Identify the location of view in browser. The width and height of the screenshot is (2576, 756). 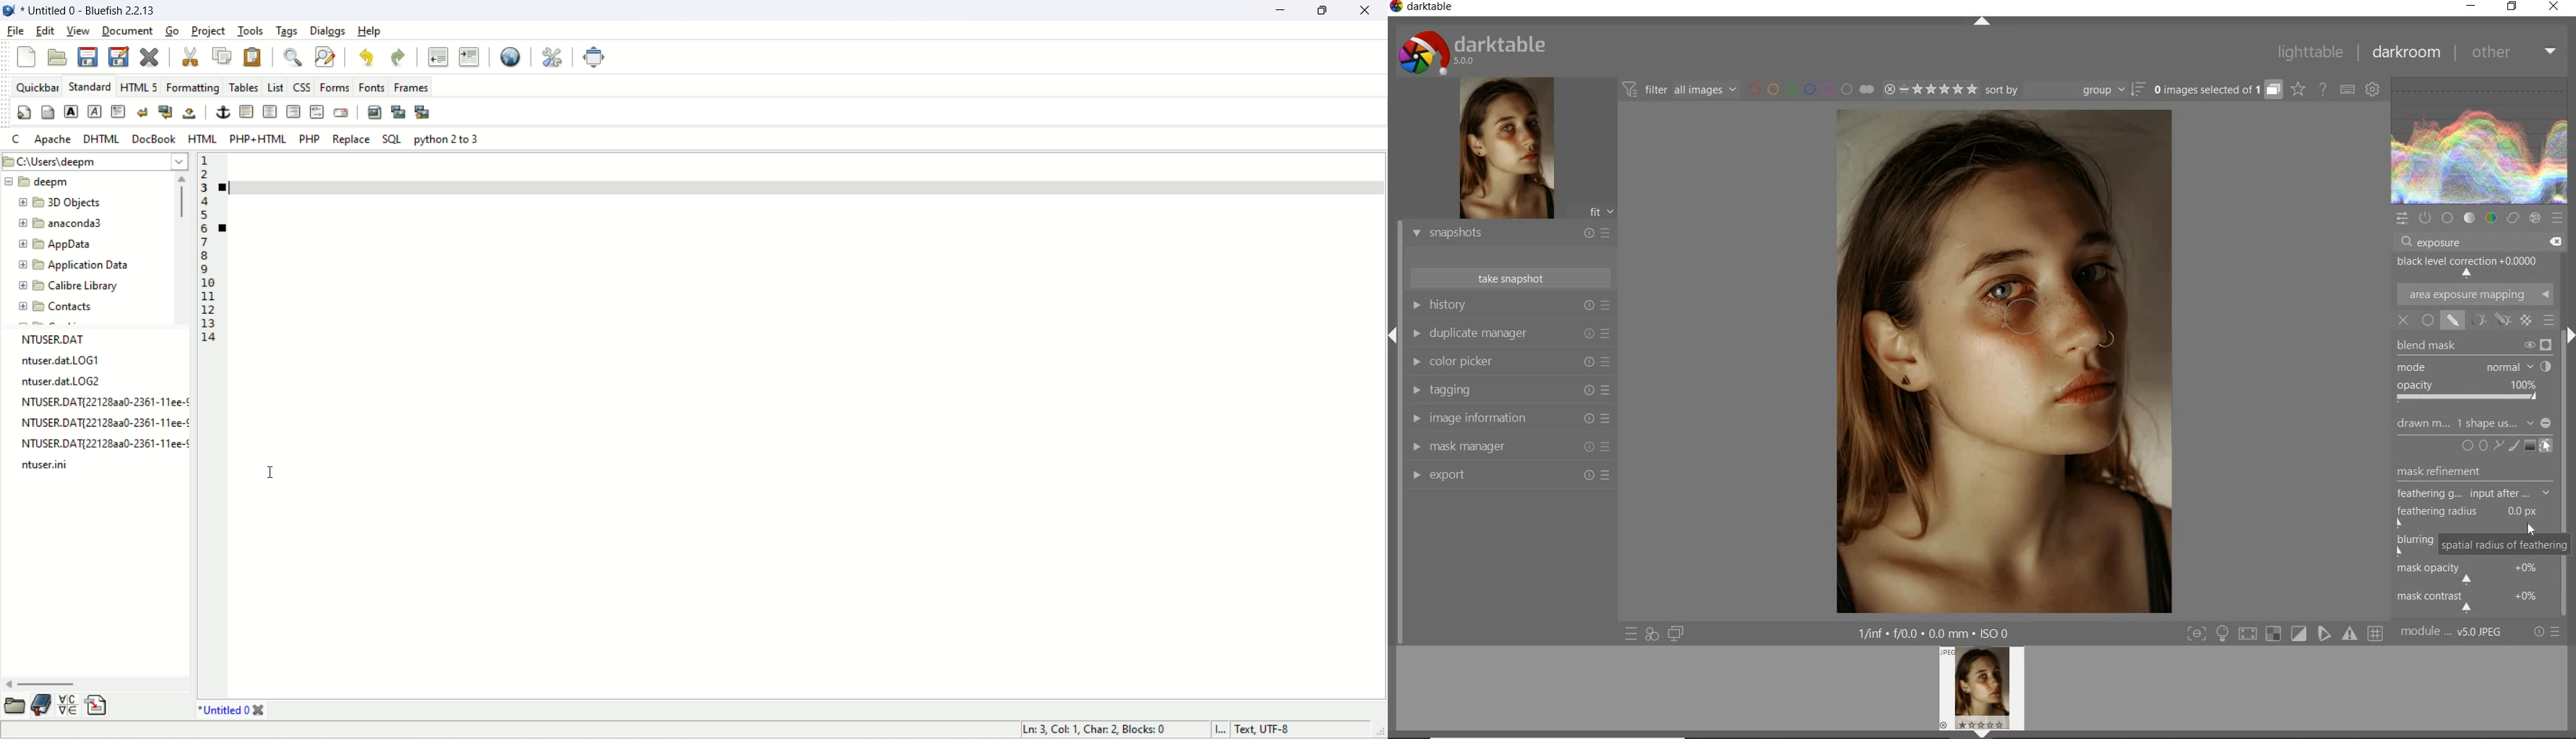
(510, 56).